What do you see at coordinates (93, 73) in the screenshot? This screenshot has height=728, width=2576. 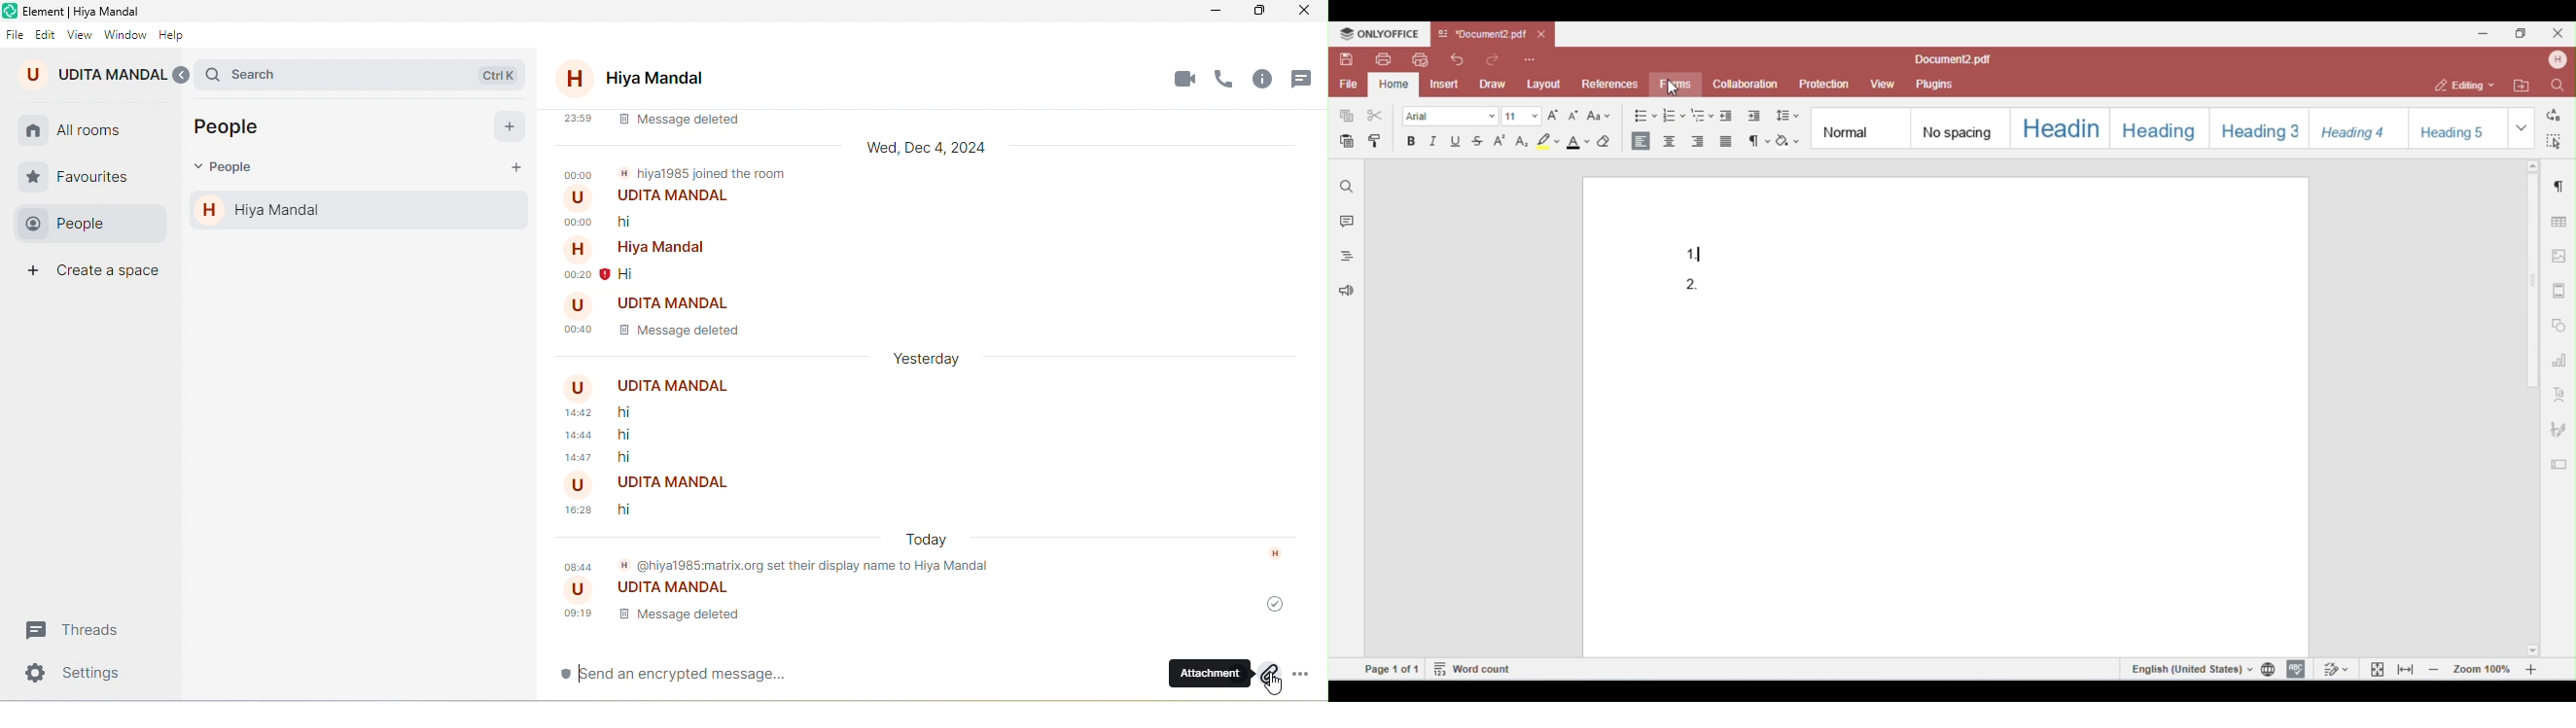 I see `udita mandal` at bounding box center [93, 73].